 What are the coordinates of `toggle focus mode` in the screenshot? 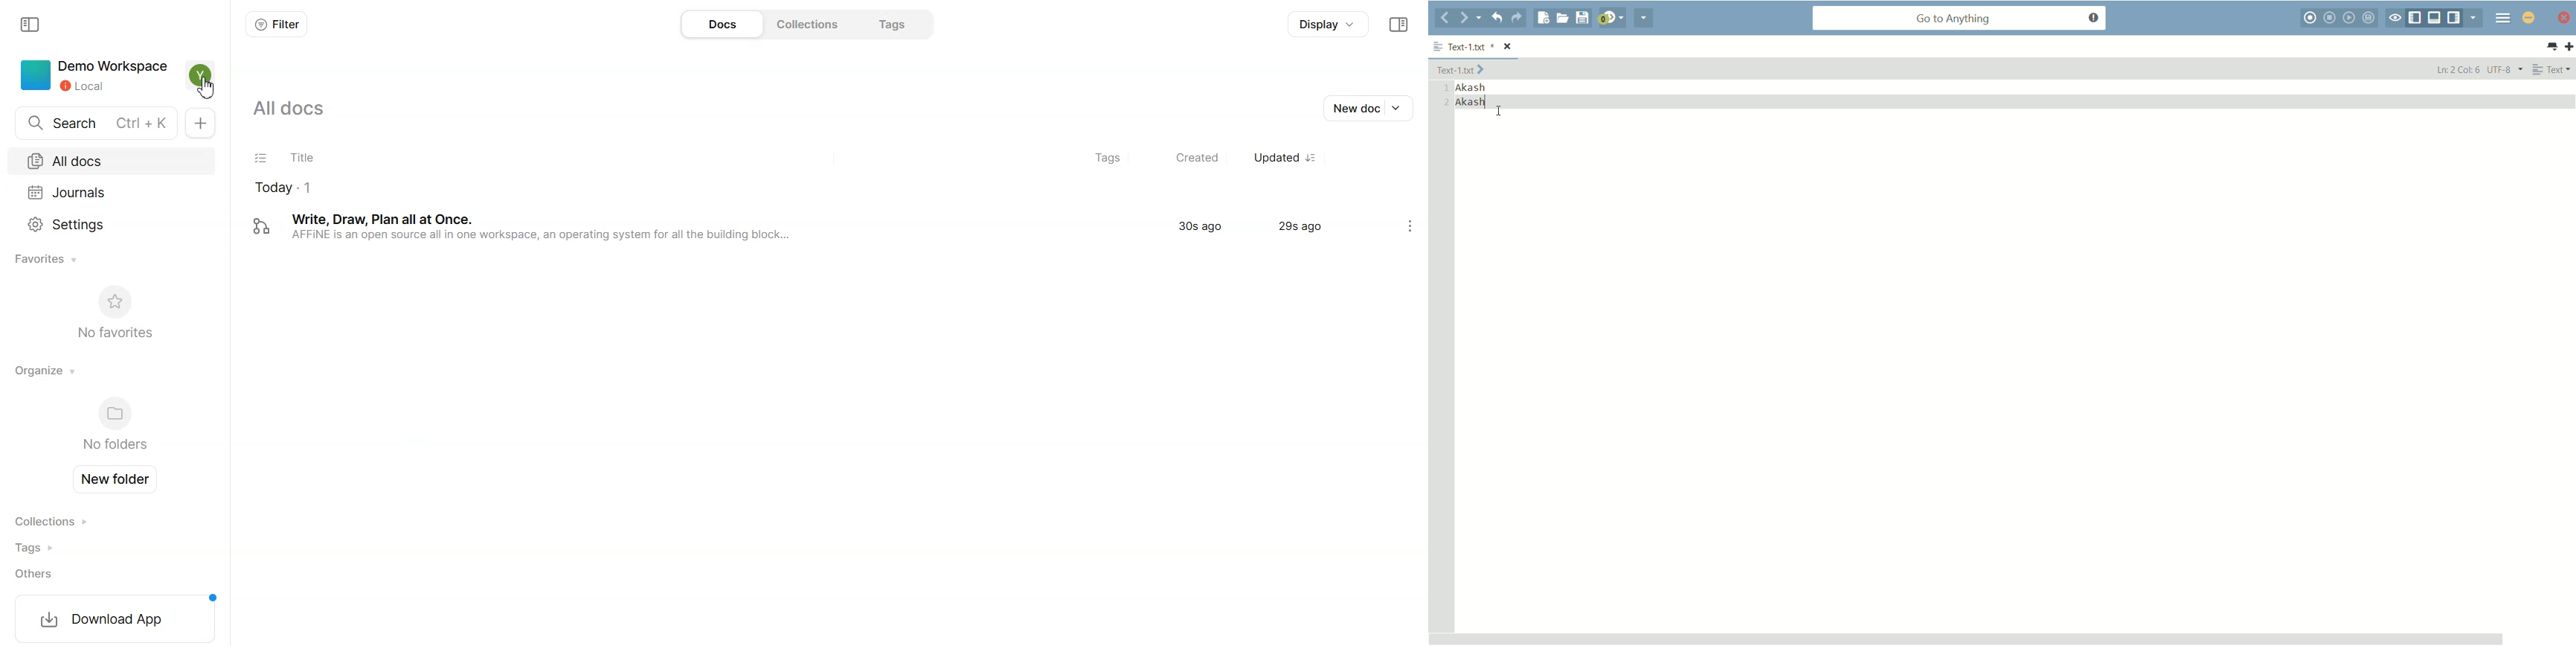 It's located at (2394, 18).